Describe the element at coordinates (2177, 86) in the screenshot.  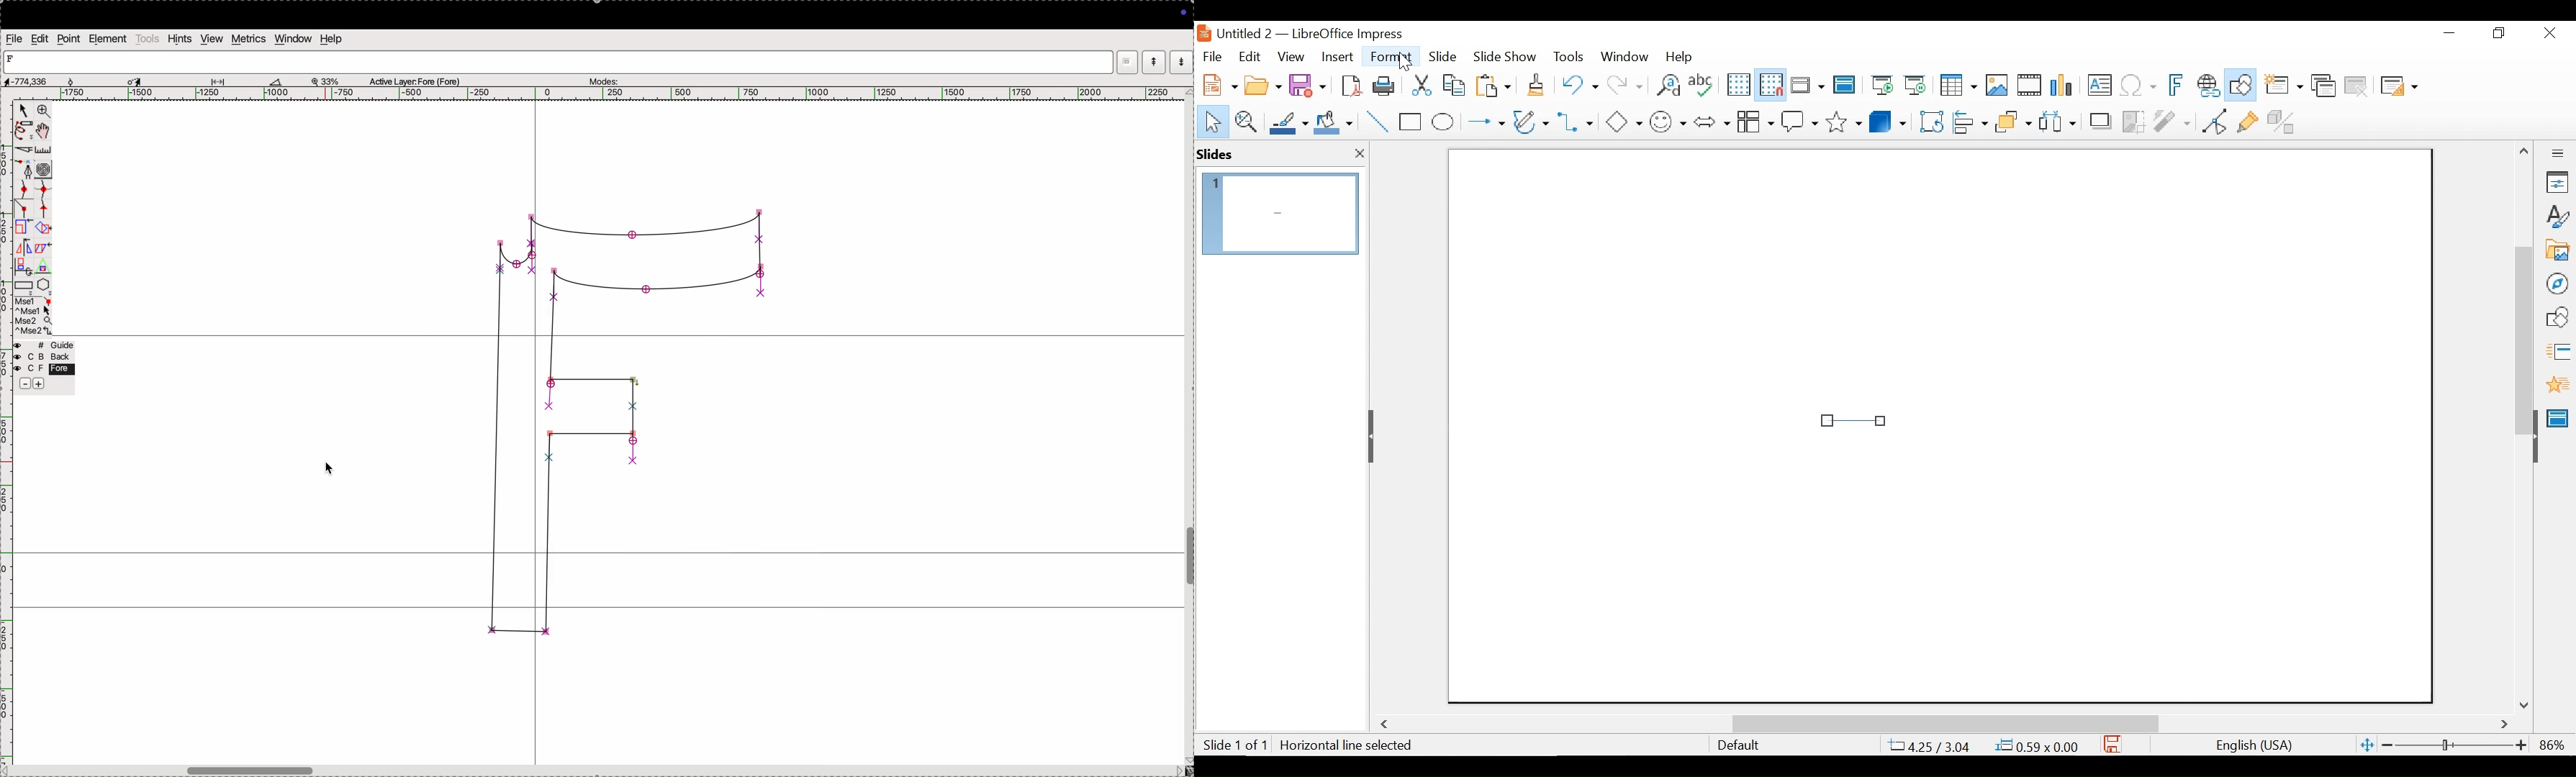
I see `Insert Frontwork` at that location.